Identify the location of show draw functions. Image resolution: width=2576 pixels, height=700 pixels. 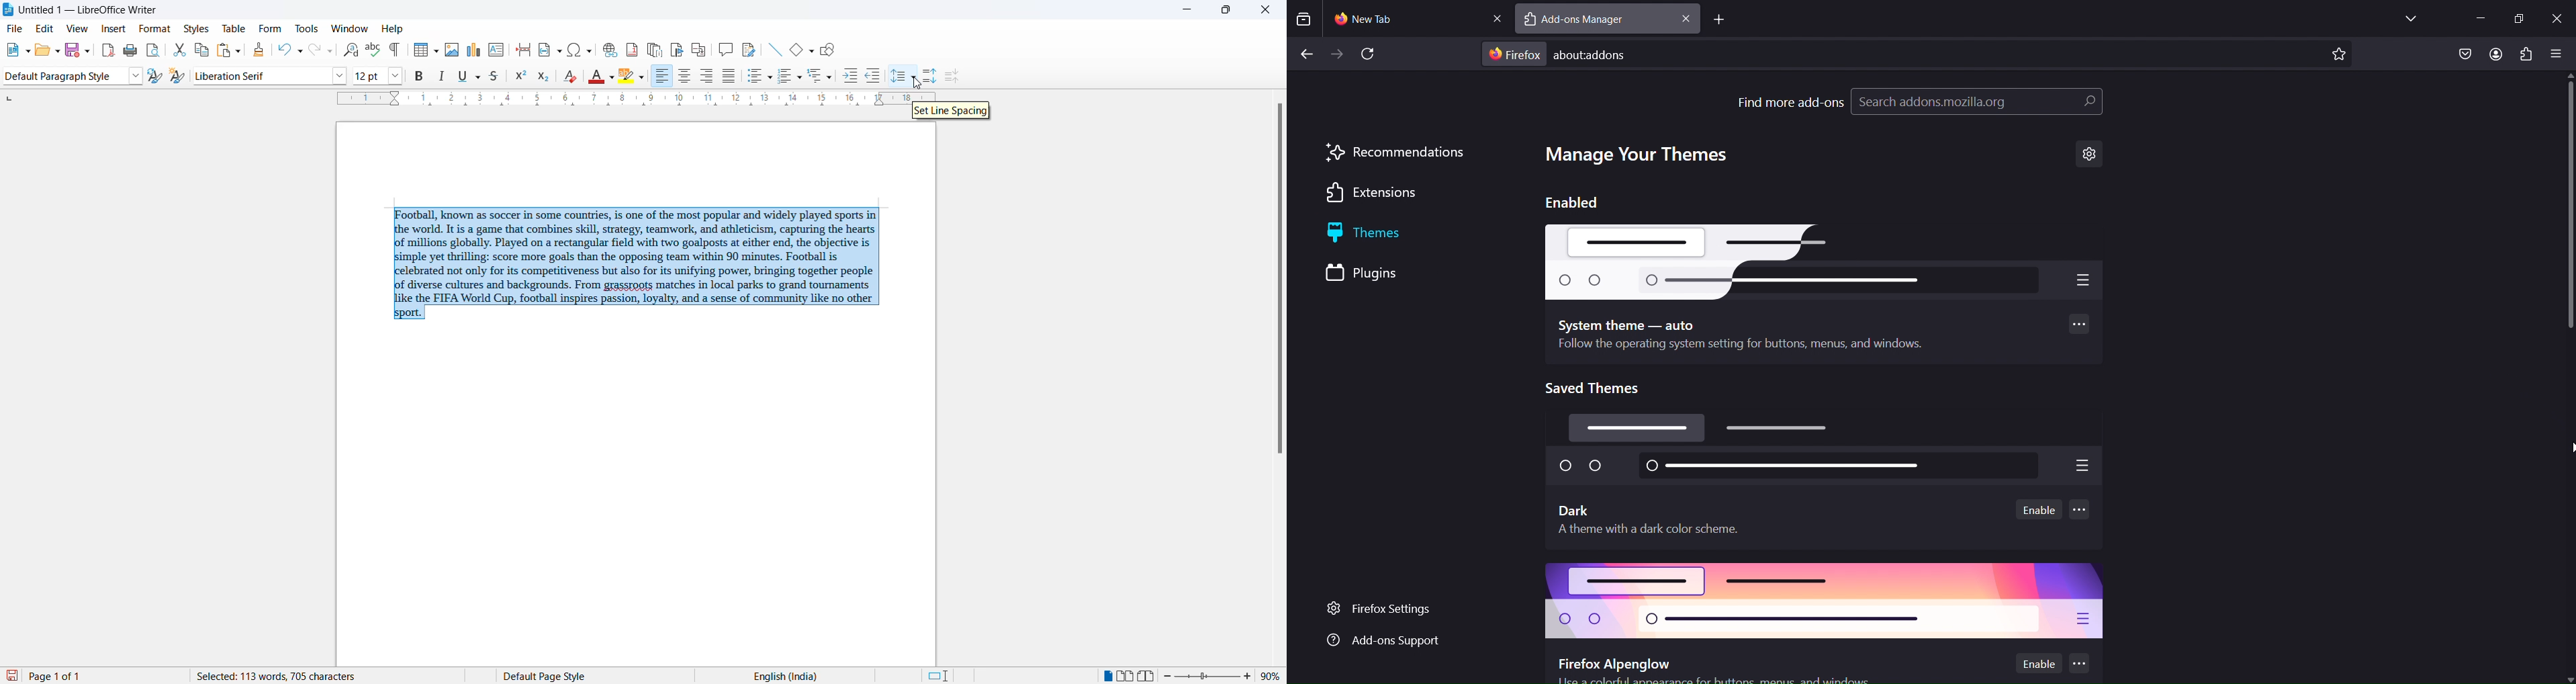
(830, 51).